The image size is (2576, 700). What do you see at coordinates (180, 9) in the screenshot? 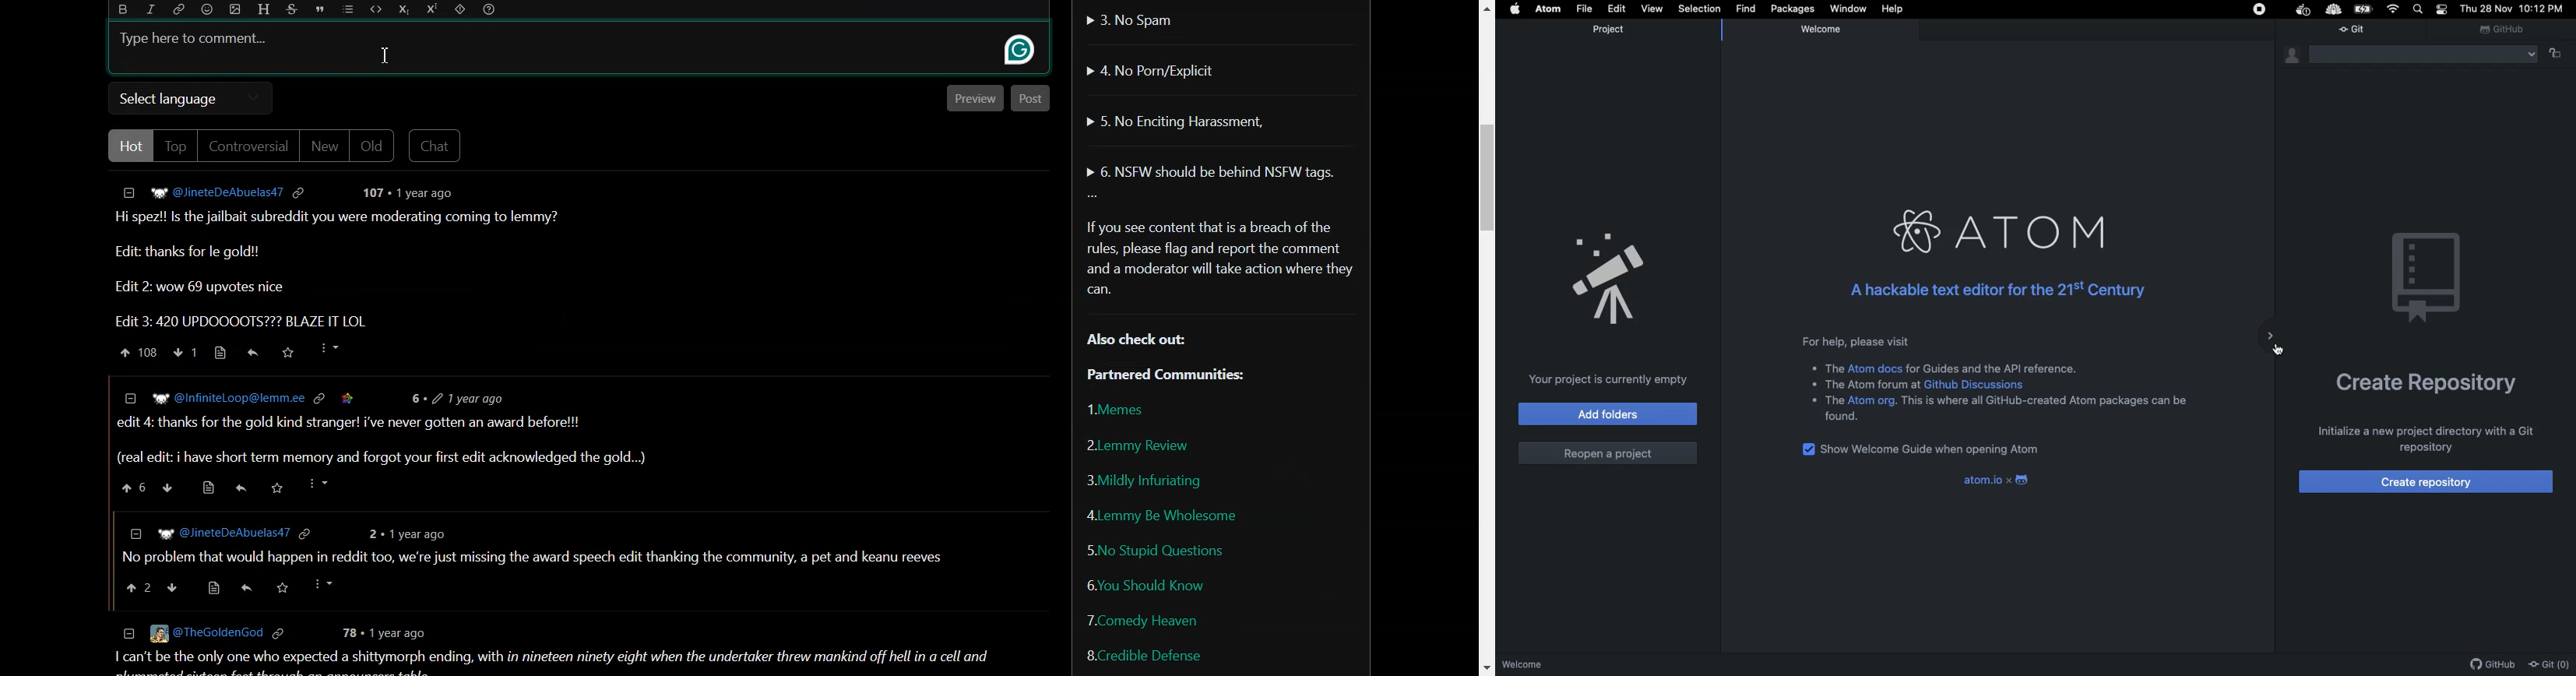
I see `Hyperlink` at bounding box center [180, 9].